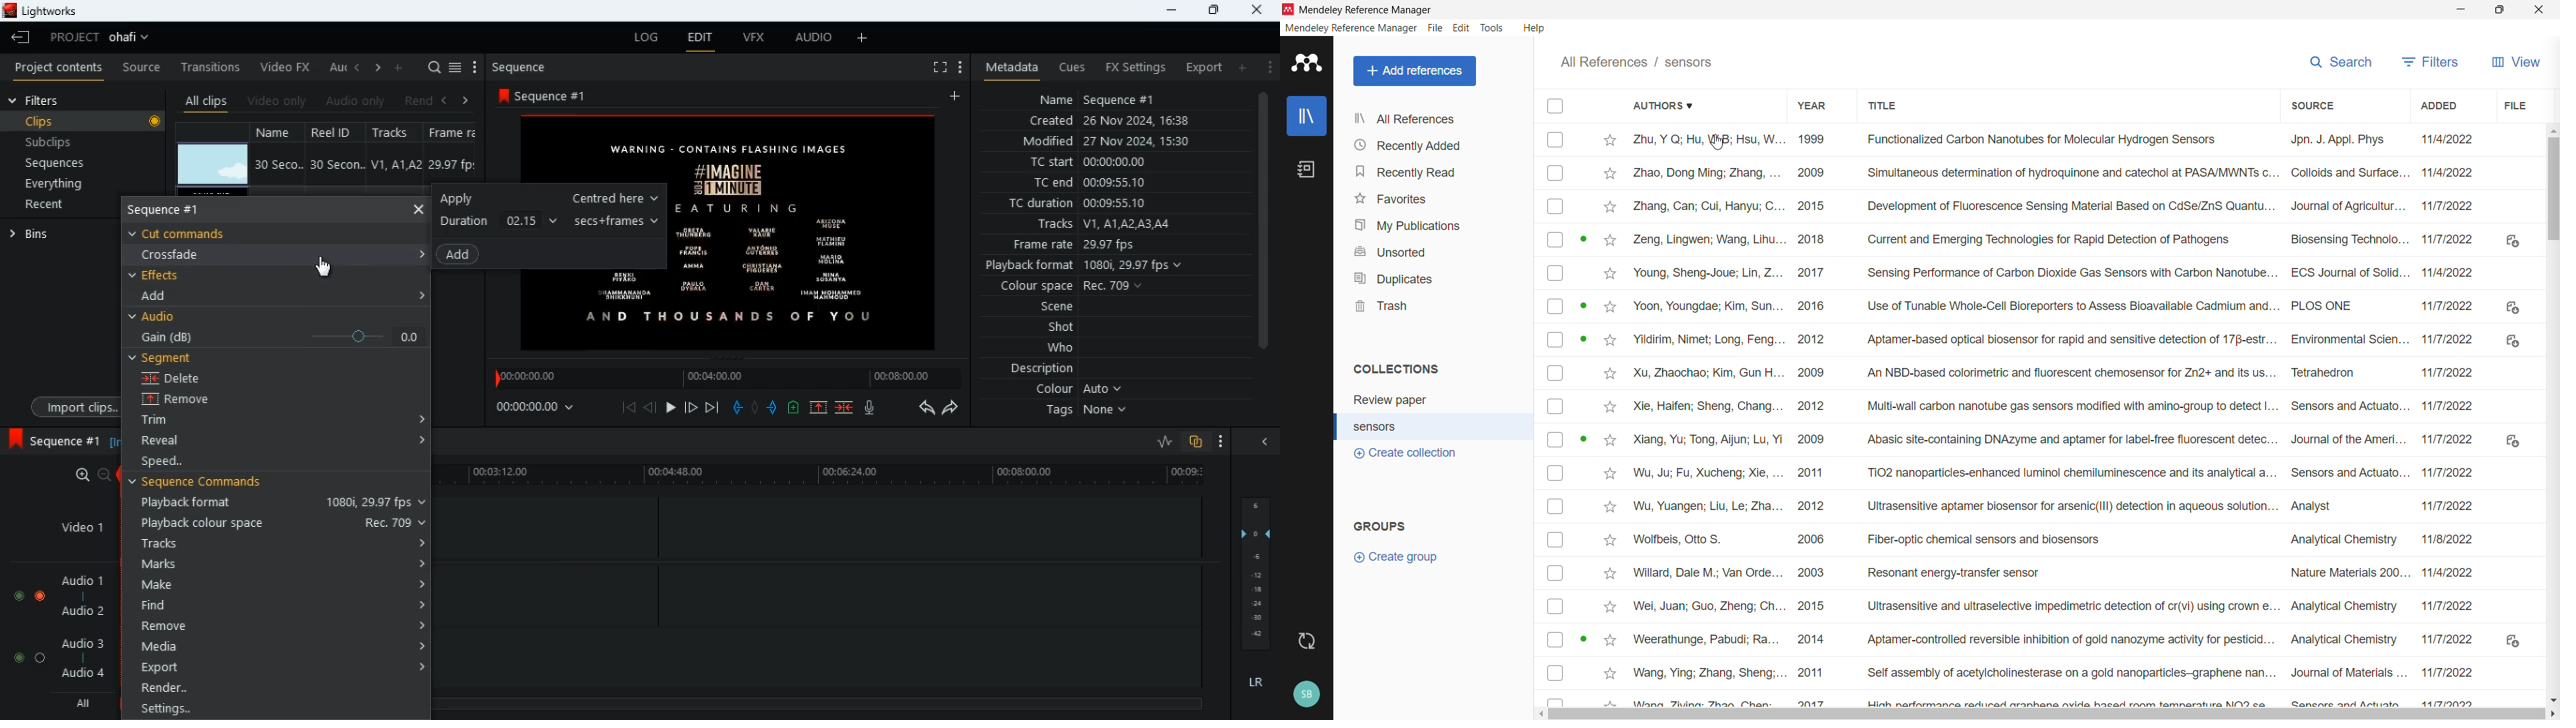  What do you see at coordinates (357, 101) in the screenshot?
I see `audio only` at bounding box center [357, 101].